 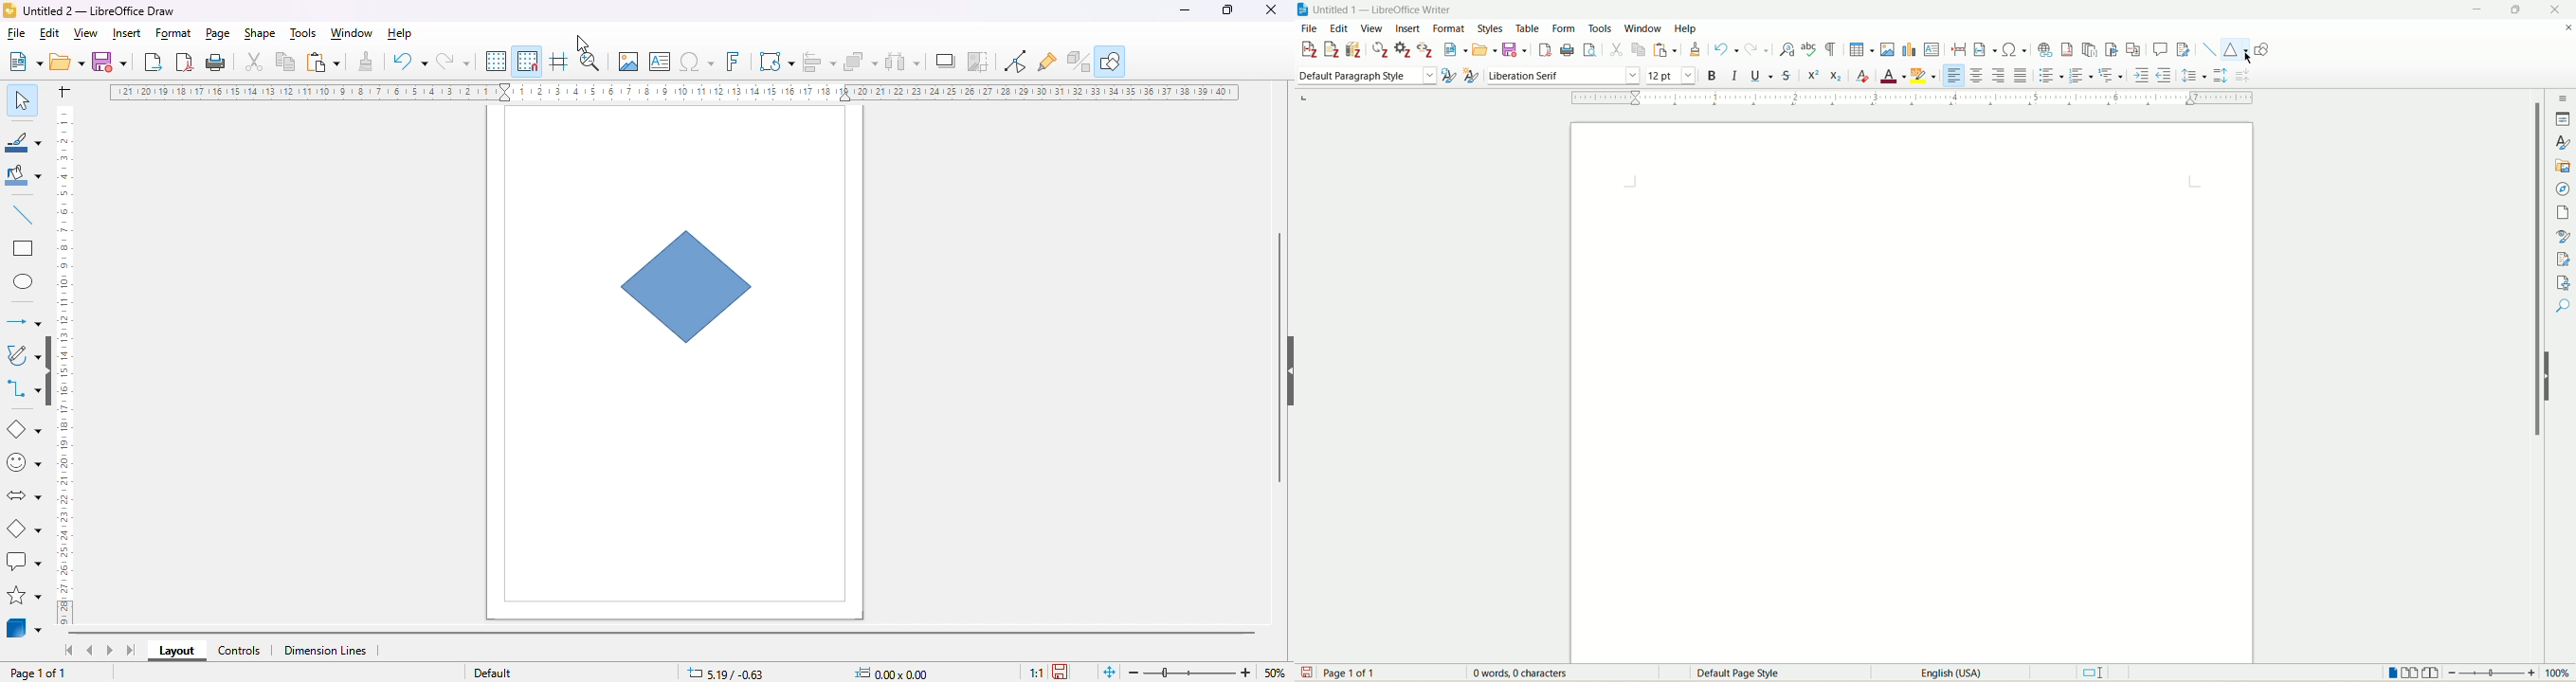 I want to click on stars and banners, so click(x=26, y=596).